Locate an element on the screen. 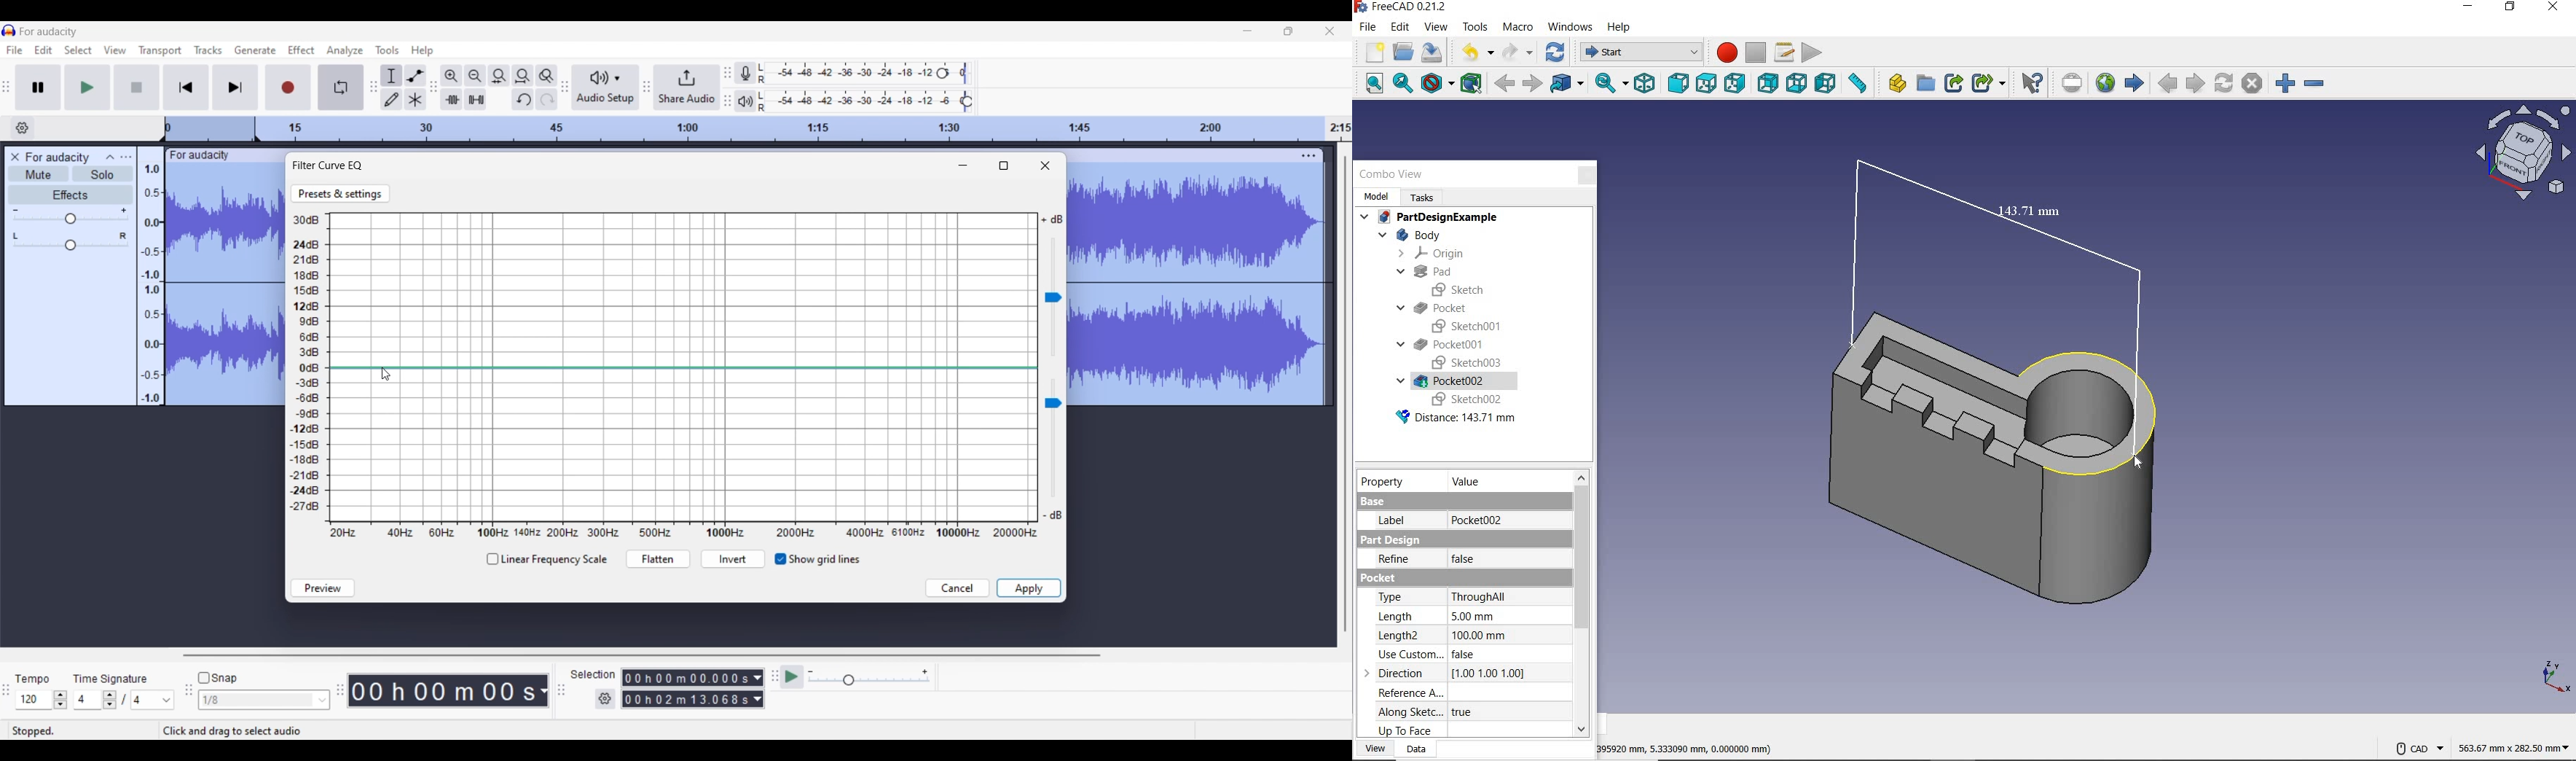 The width and height of the screenshot is (2576, 784). Close window is located at coordinates (1045, 166).